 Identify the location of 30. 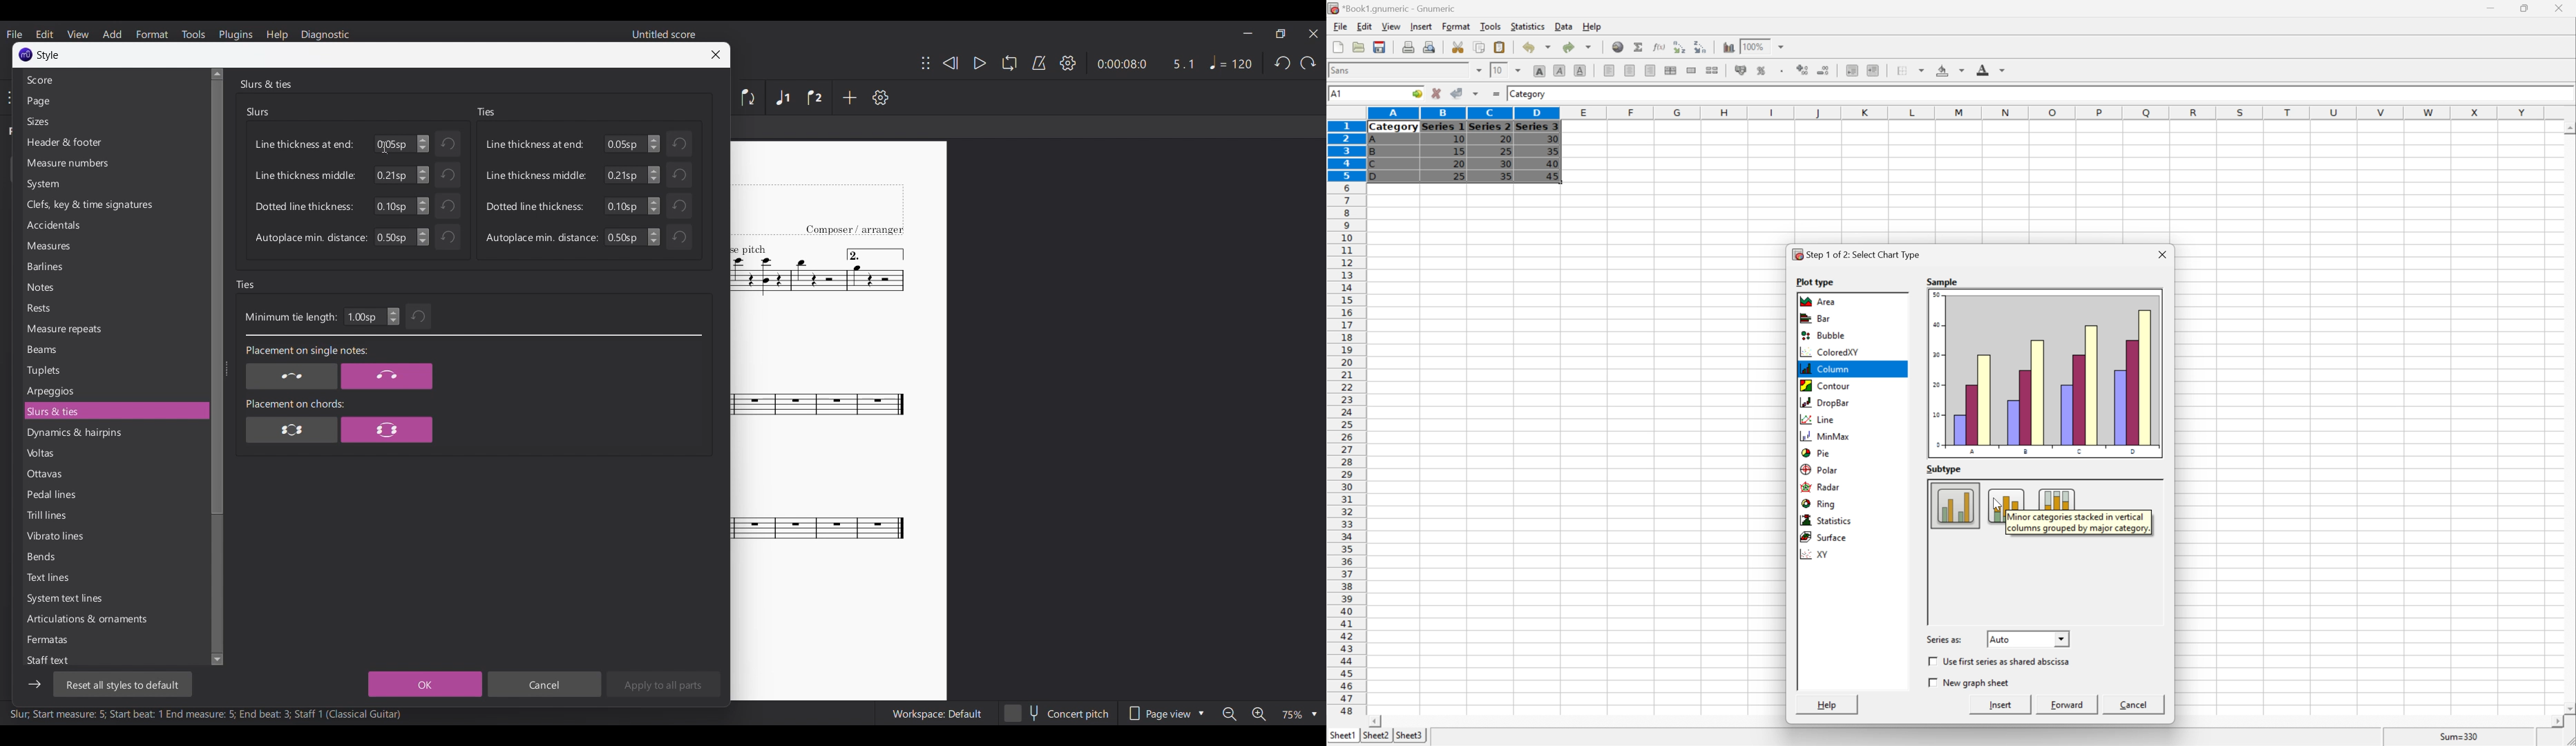
(1507, 165).